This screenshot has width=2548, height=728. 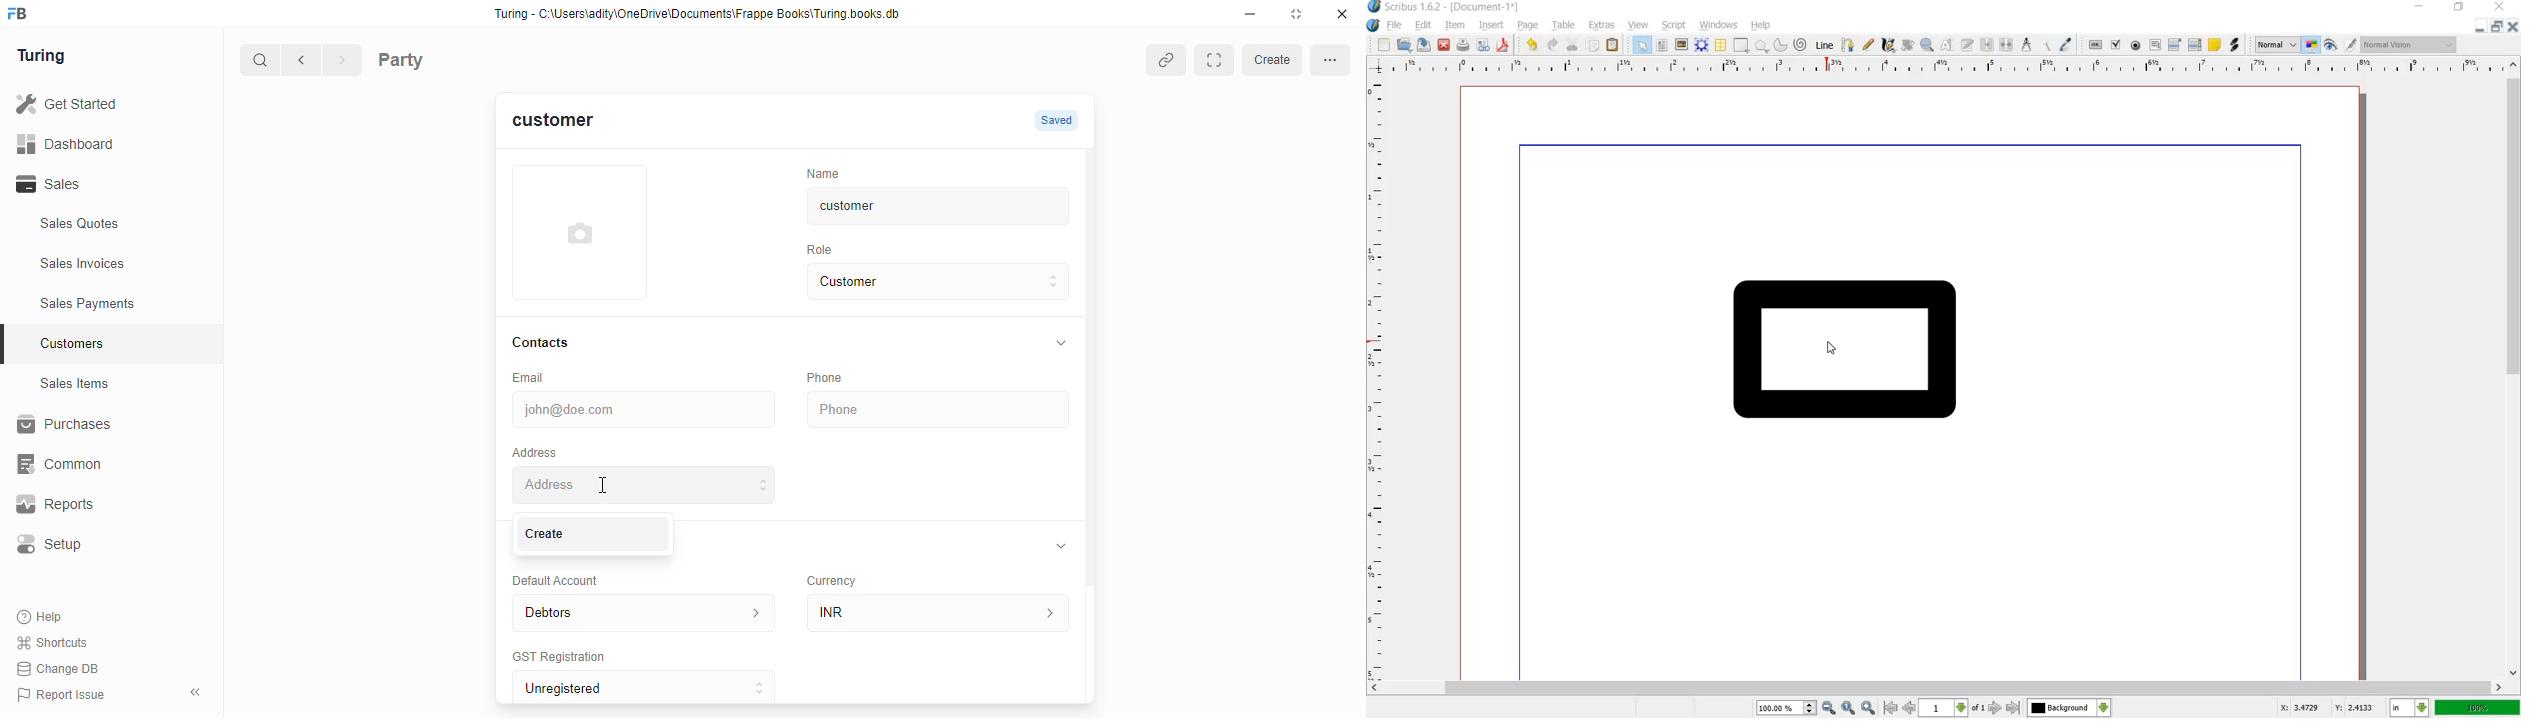 I want to click on customer, so click(x=565, y=125).